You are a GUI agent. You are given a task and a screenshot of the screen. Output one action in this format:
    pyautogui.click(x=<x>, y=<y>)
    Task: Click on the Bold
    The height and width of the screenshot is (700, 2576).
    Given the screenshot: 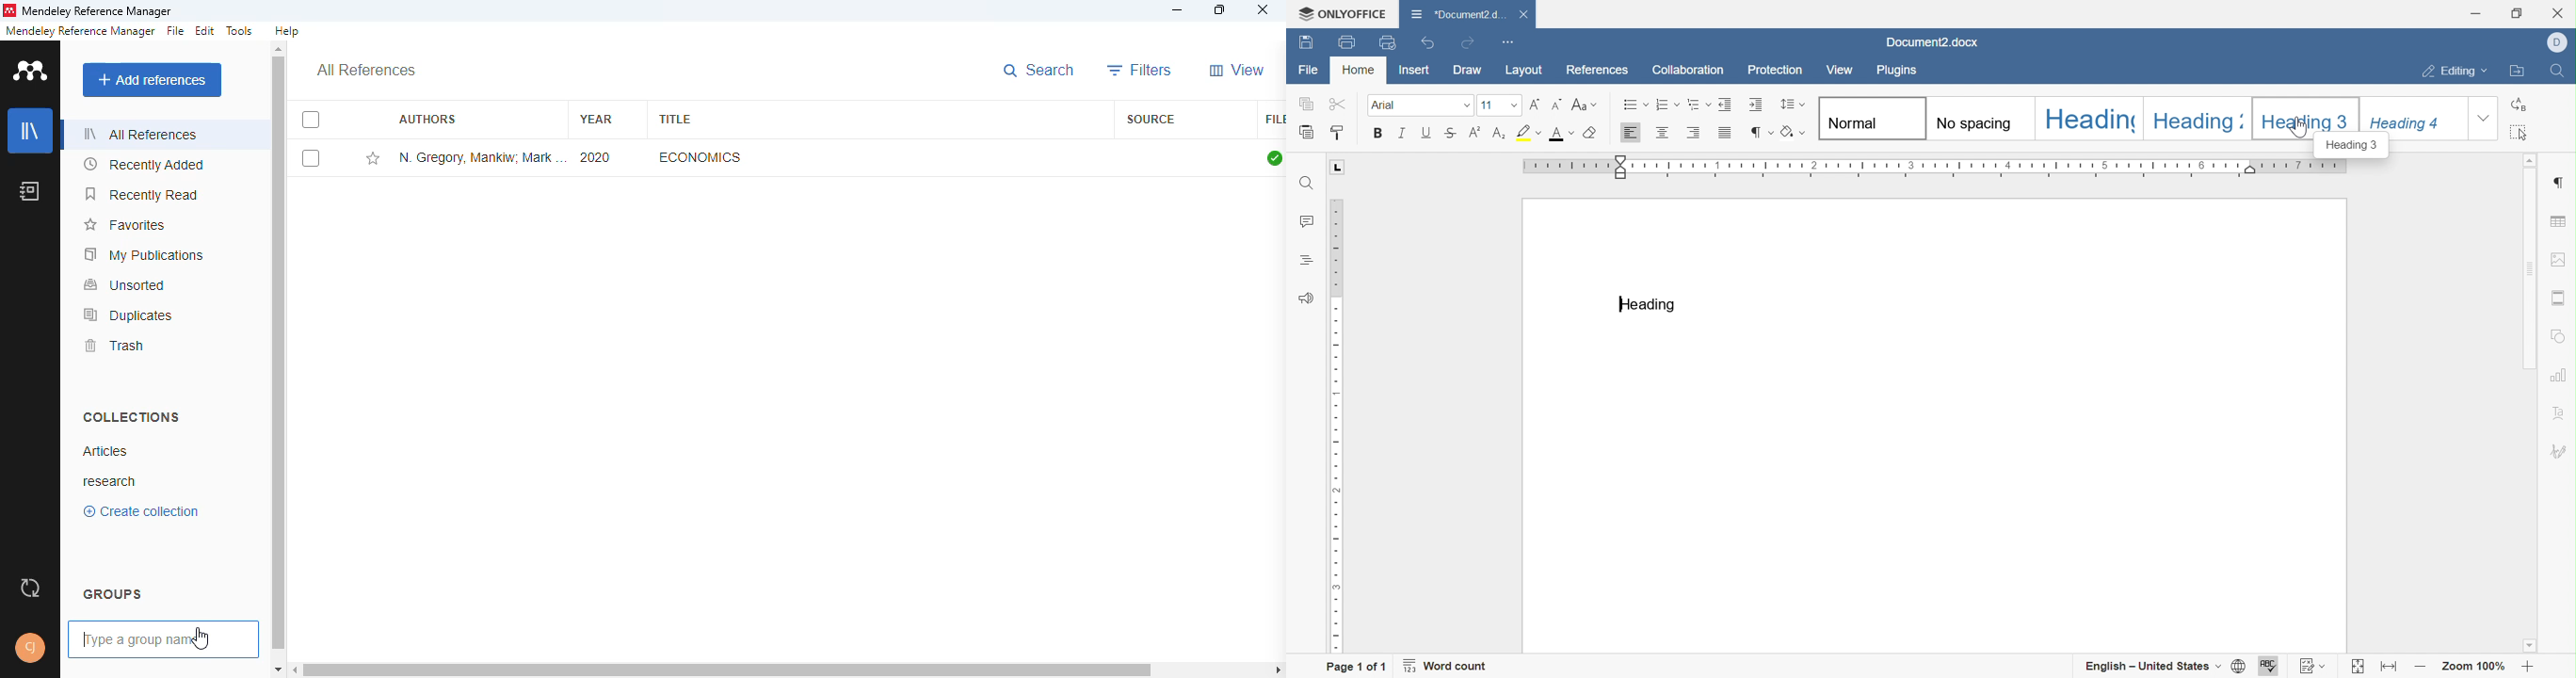 What is the action you would take?
    pyautogui.click(x=1378, y=133)
    